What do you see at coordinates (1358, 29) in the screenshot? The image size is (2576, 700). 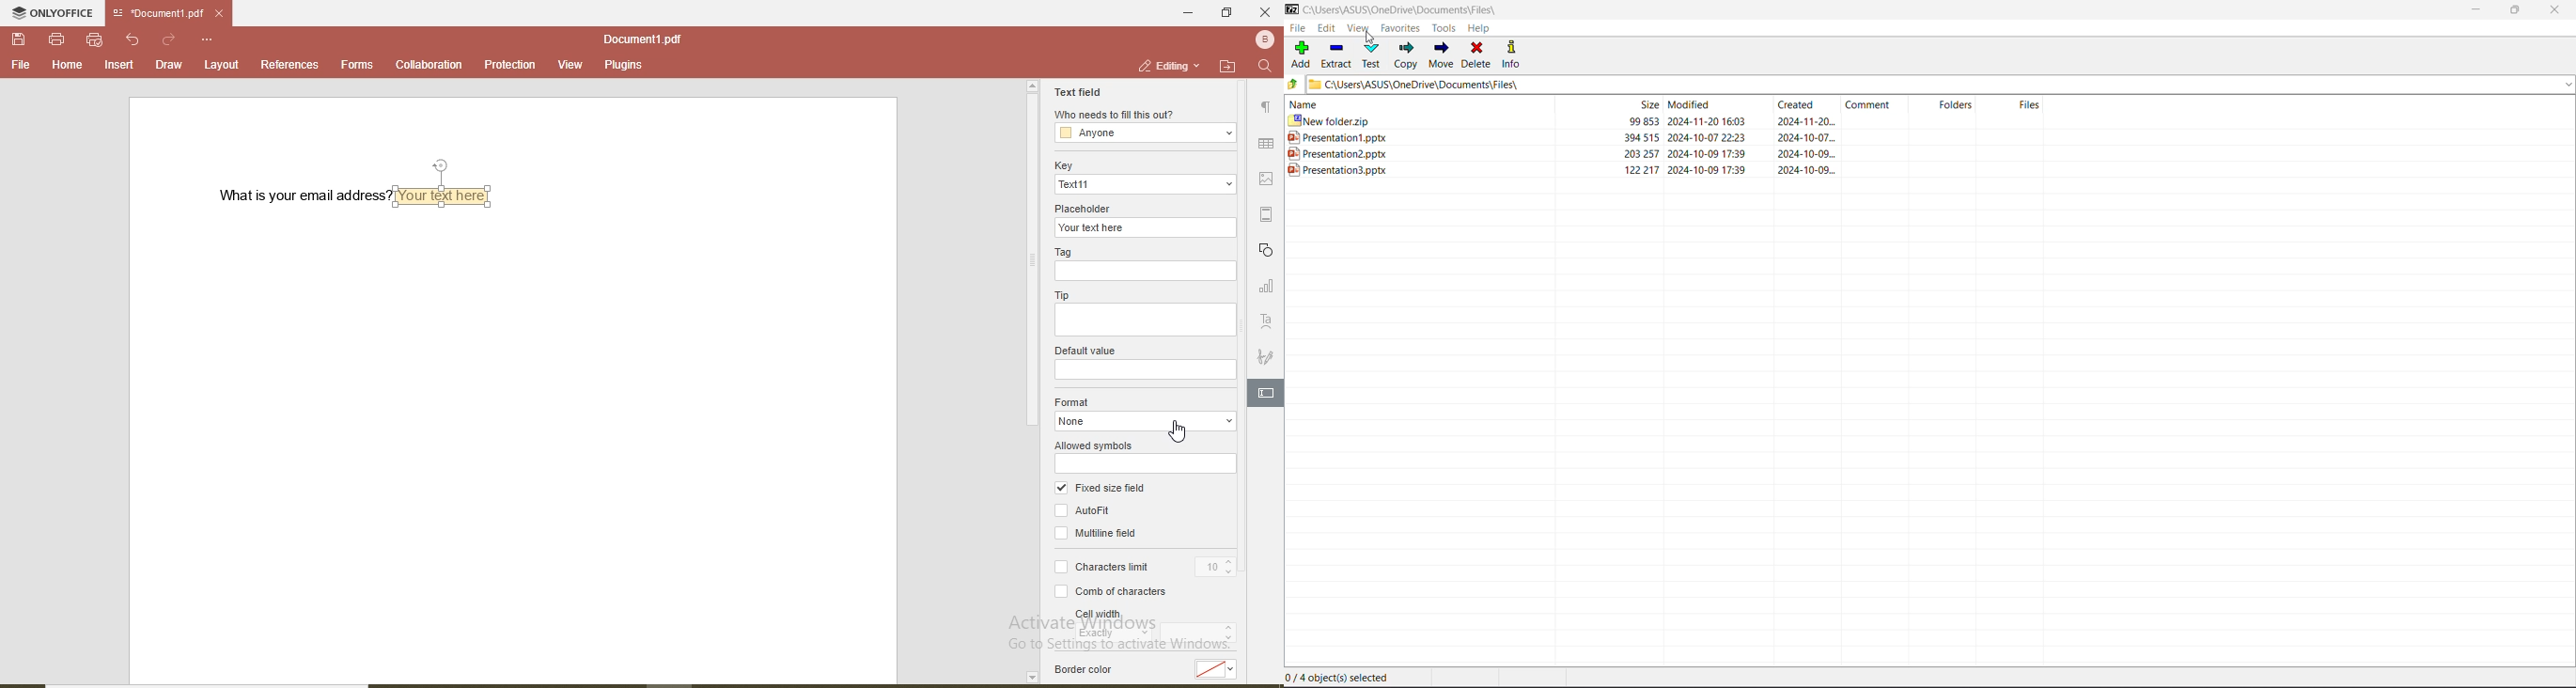 I see `View` at bounding box center [1358, 29].